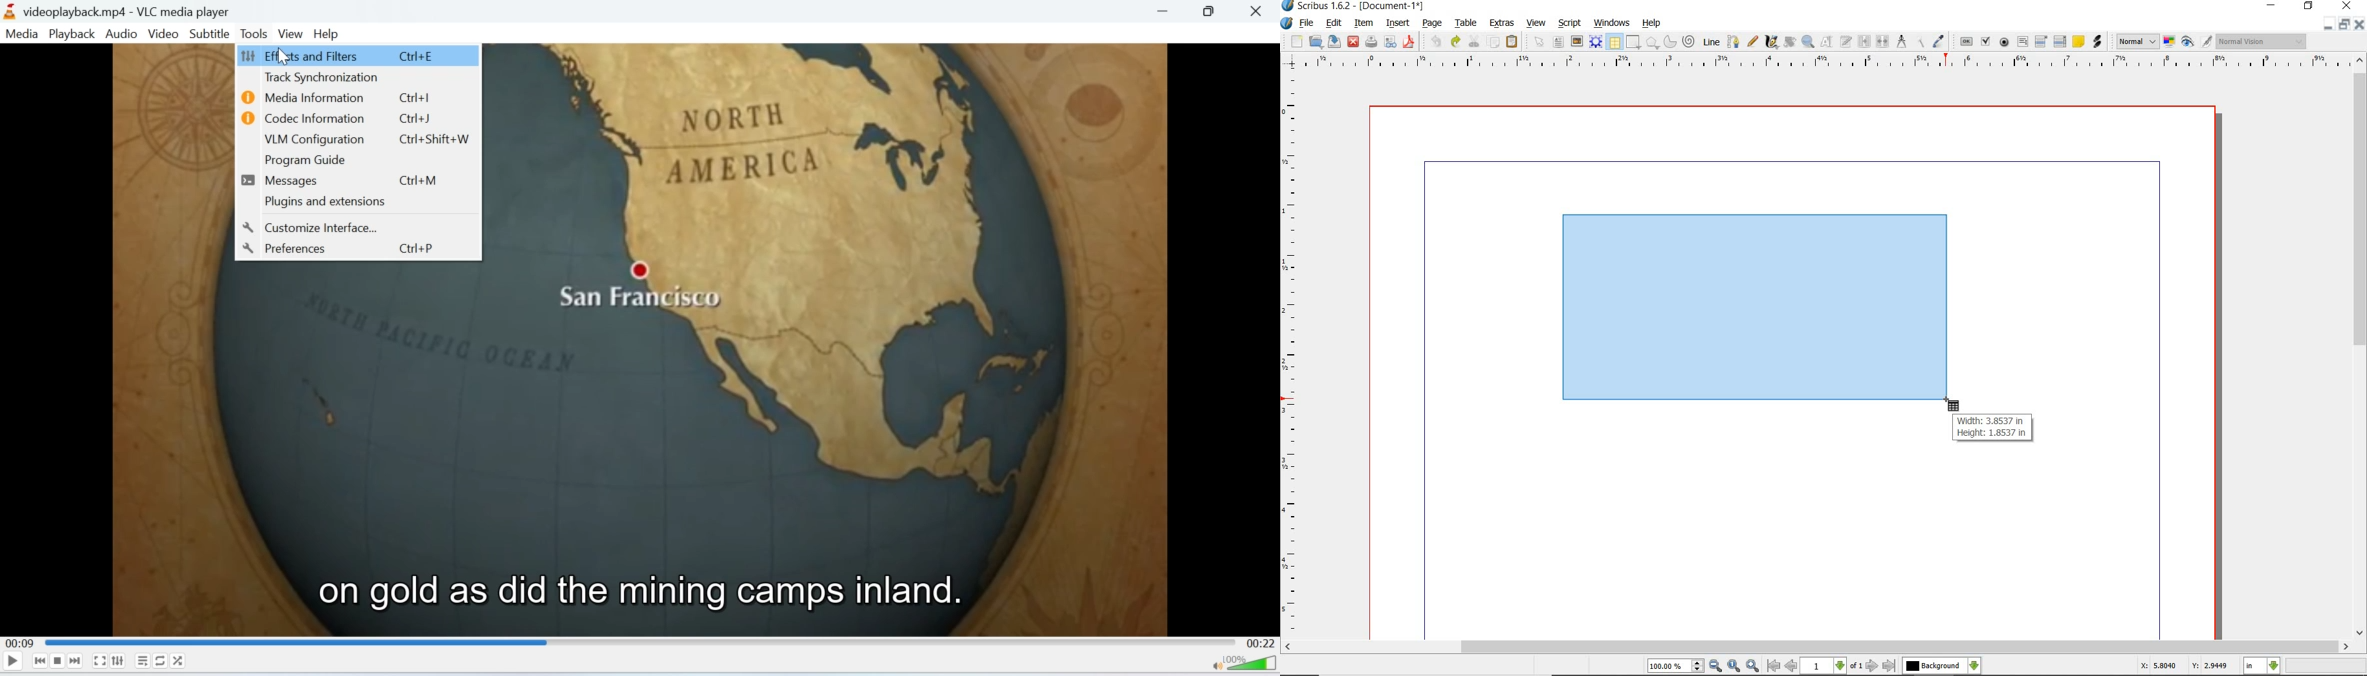 Image resolution: width=2380 pixels, height=700 pixels. Describe the element at coordinates (1773, 666) in the screenshot. I see `go to first page` at that location.